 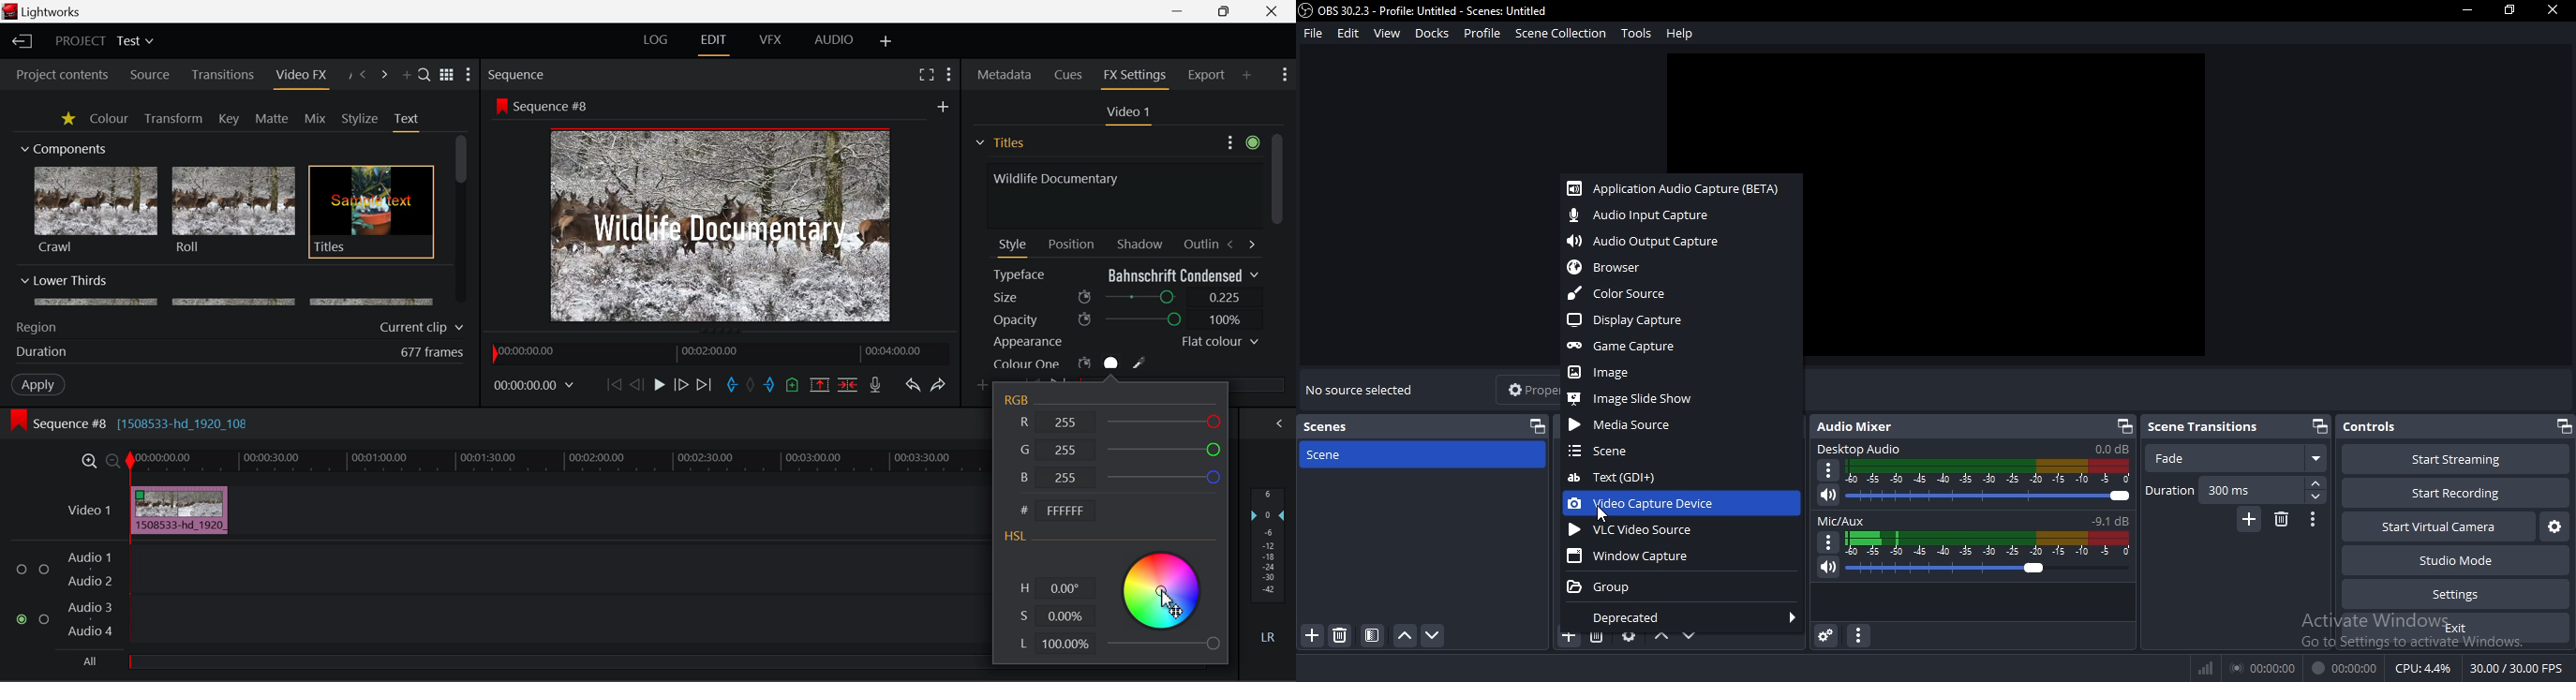 I want to click on Colour One, so click(x=1093, y=363).